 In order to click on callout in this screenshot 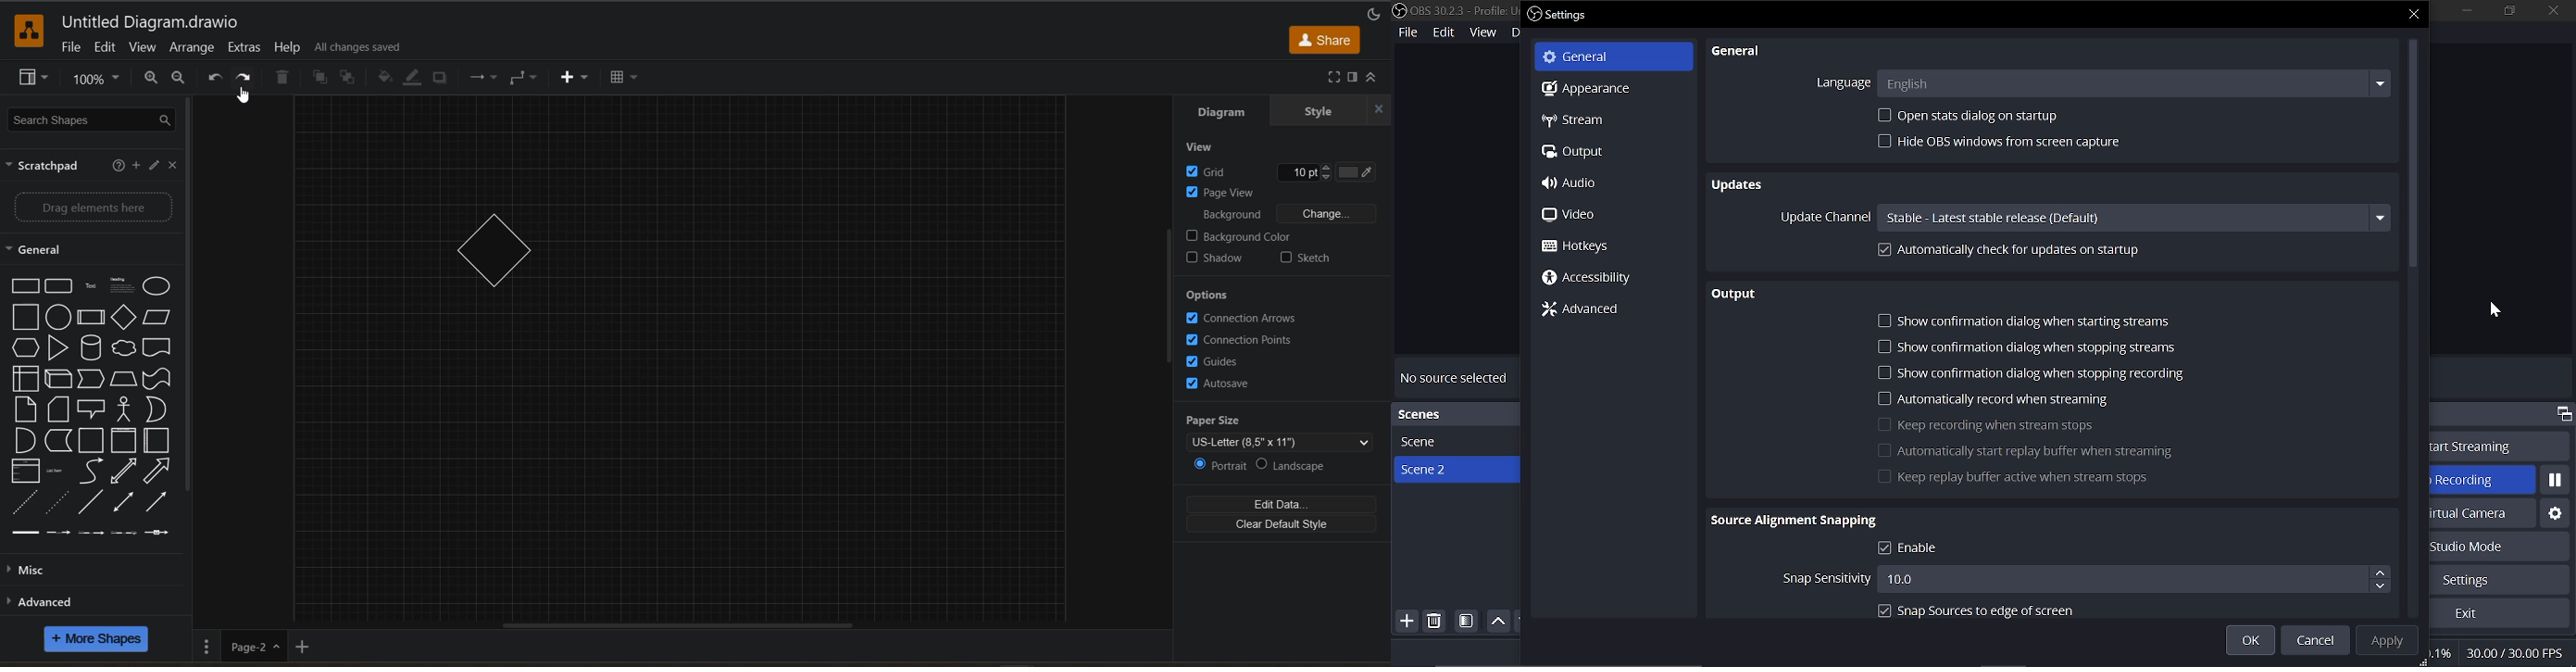, I will do `click(91, 410)`.